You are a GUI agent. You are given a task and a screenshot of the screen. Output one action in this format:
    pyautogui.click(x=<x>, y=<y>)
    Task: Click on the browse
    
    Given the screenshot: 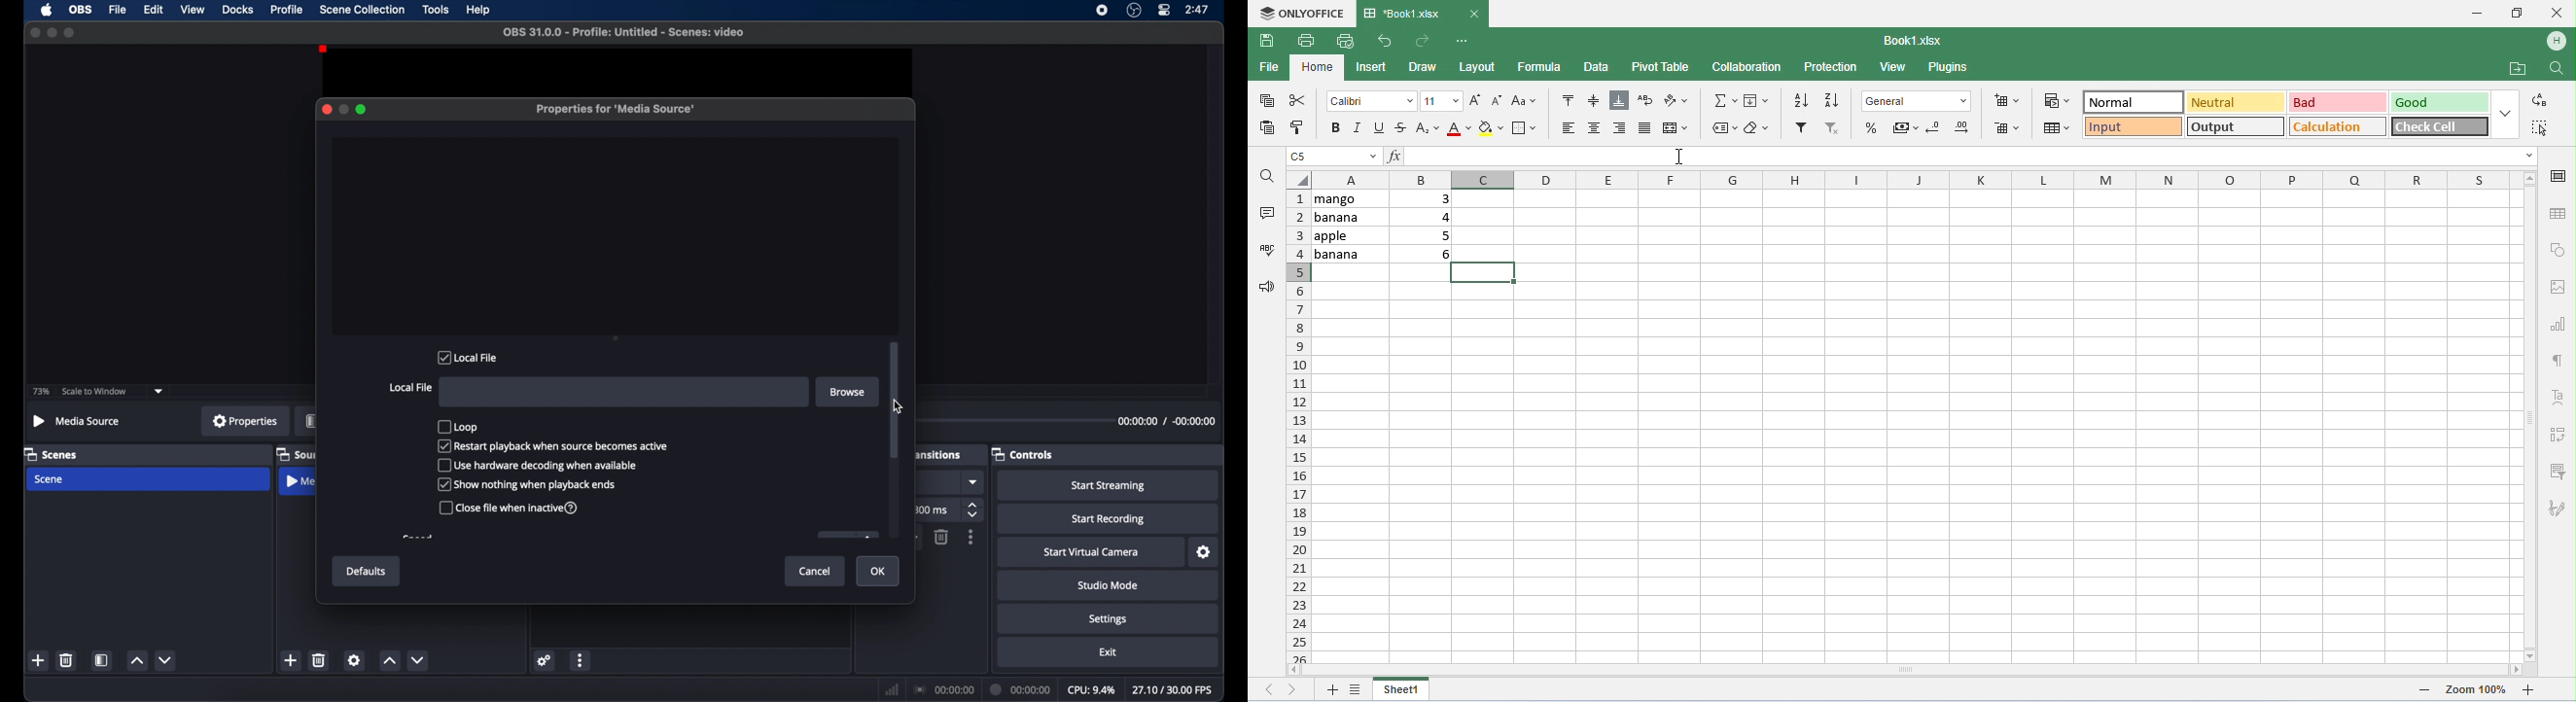 What is the action you would take?
    pyautogui.click(x=848, y=392)
    